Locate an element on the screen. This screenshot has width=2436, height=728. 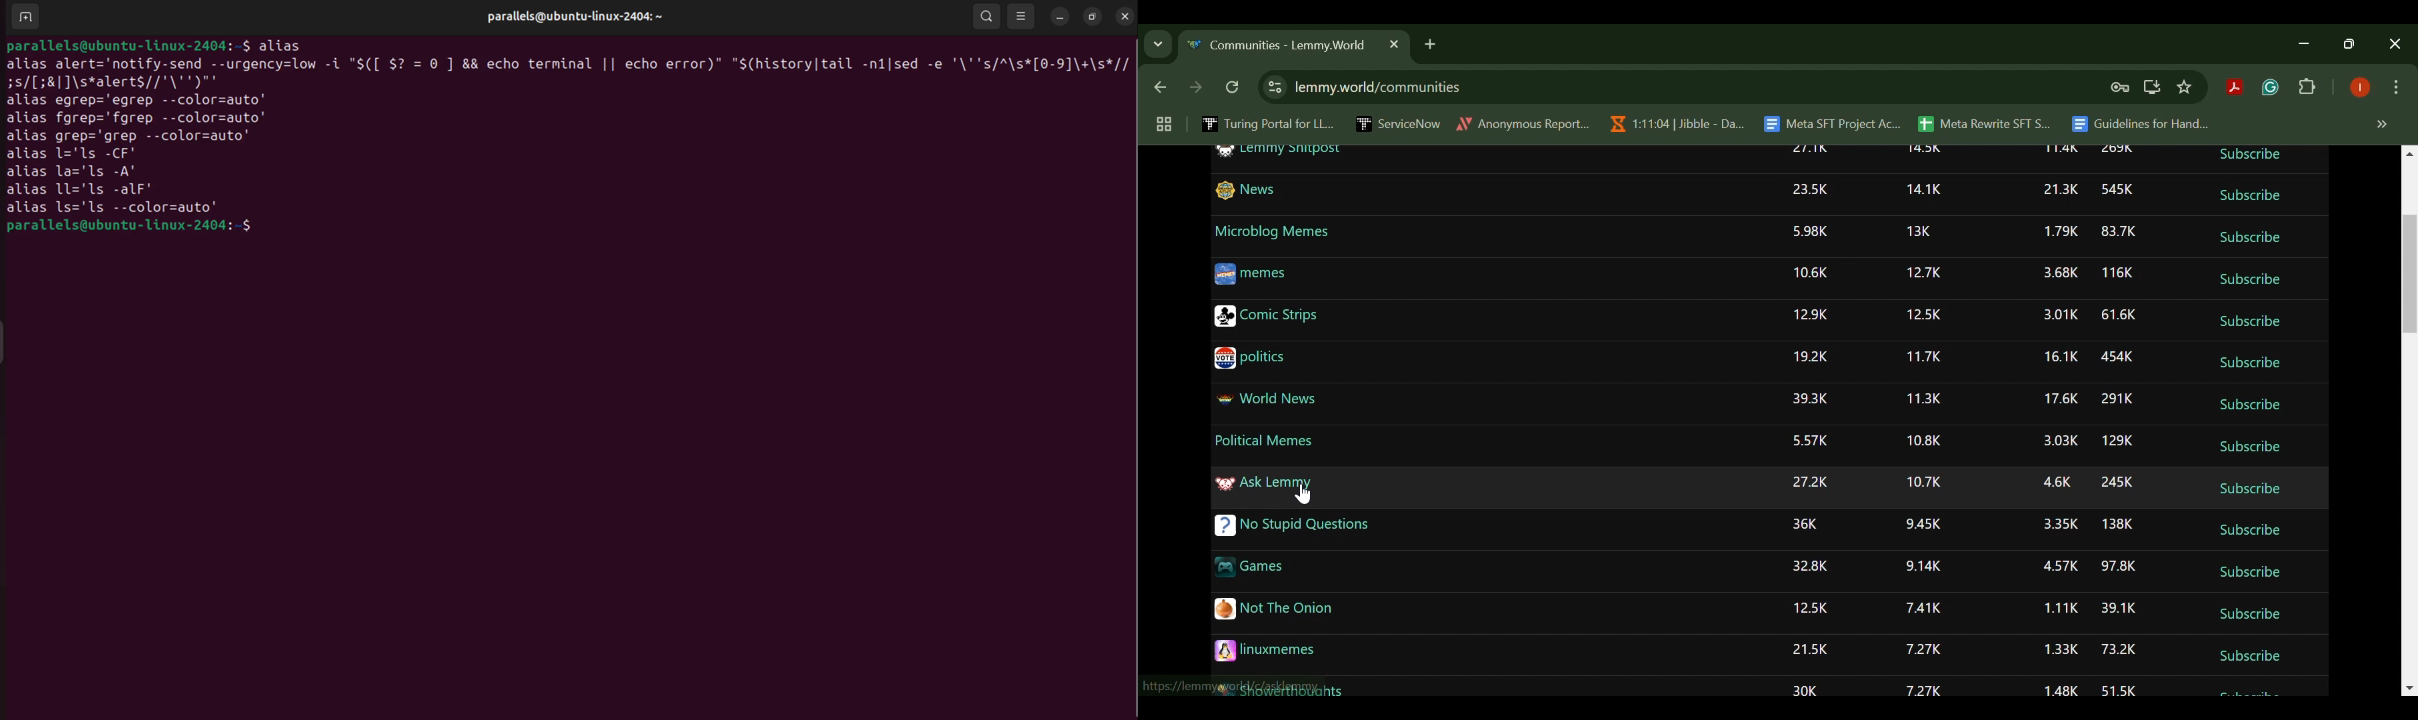
269K is located at coordinates (2118, 149).